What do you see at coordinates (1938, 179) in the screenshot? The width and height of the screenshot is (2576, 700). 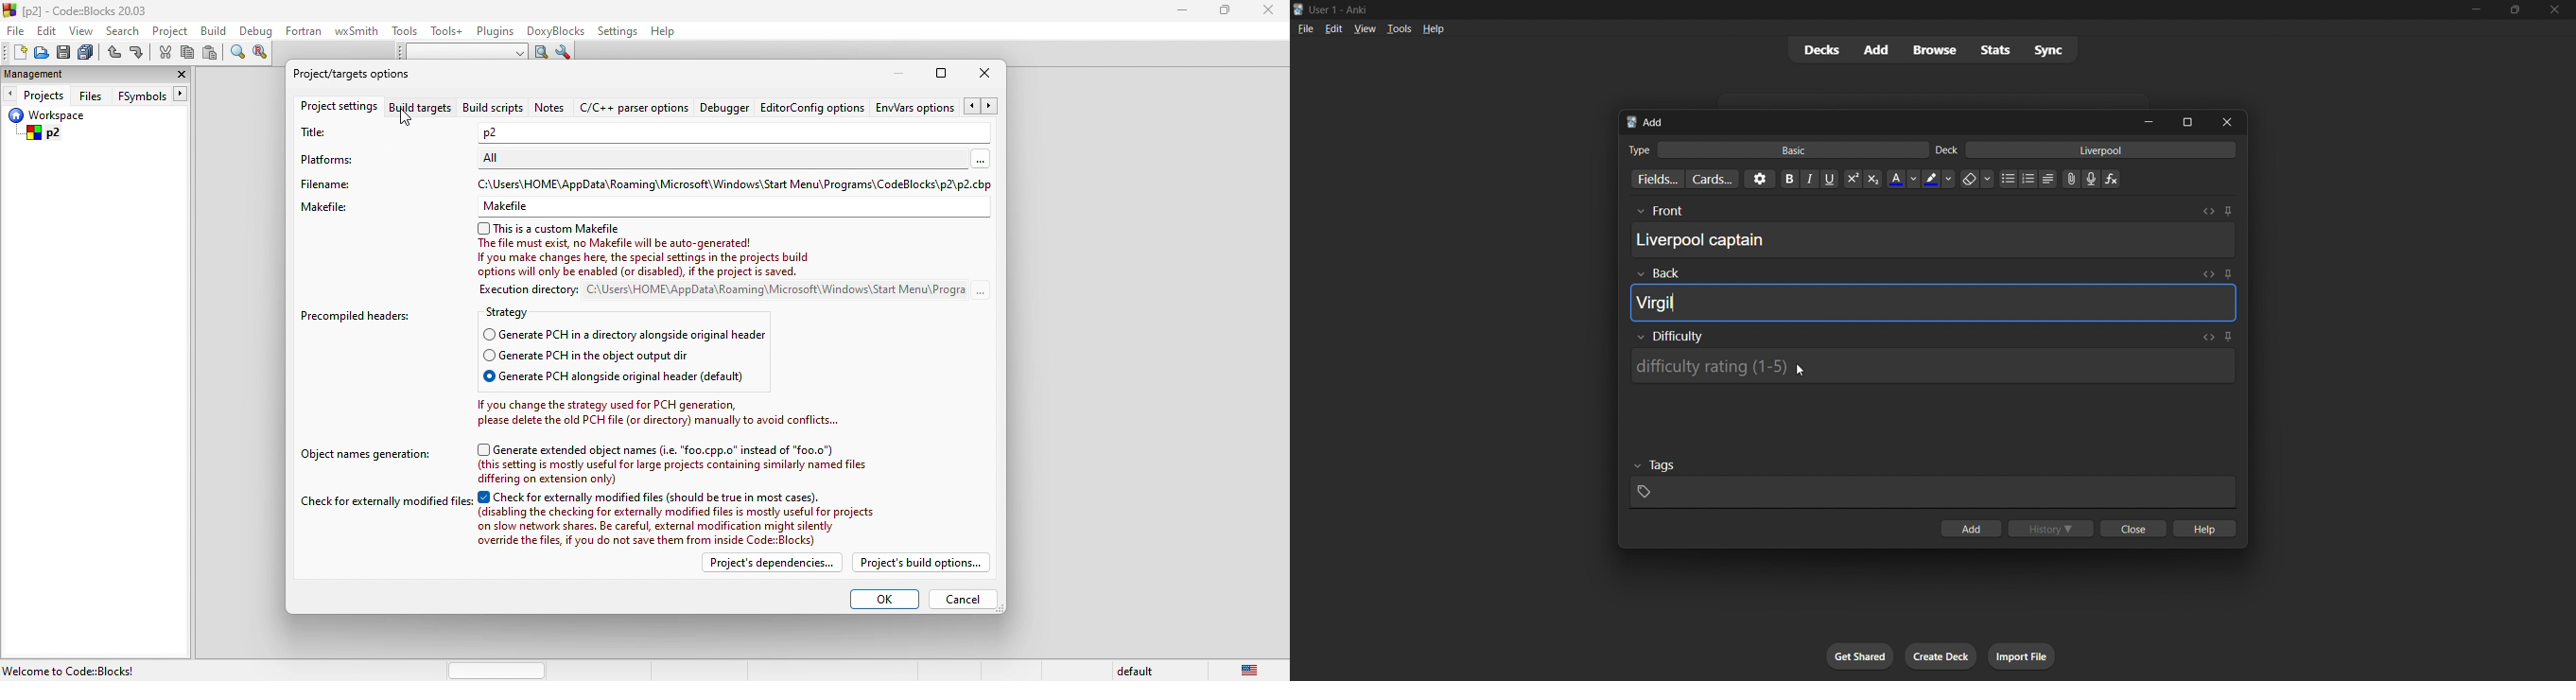 I see `Text highlighting color` at bounding box center [1938, 179].